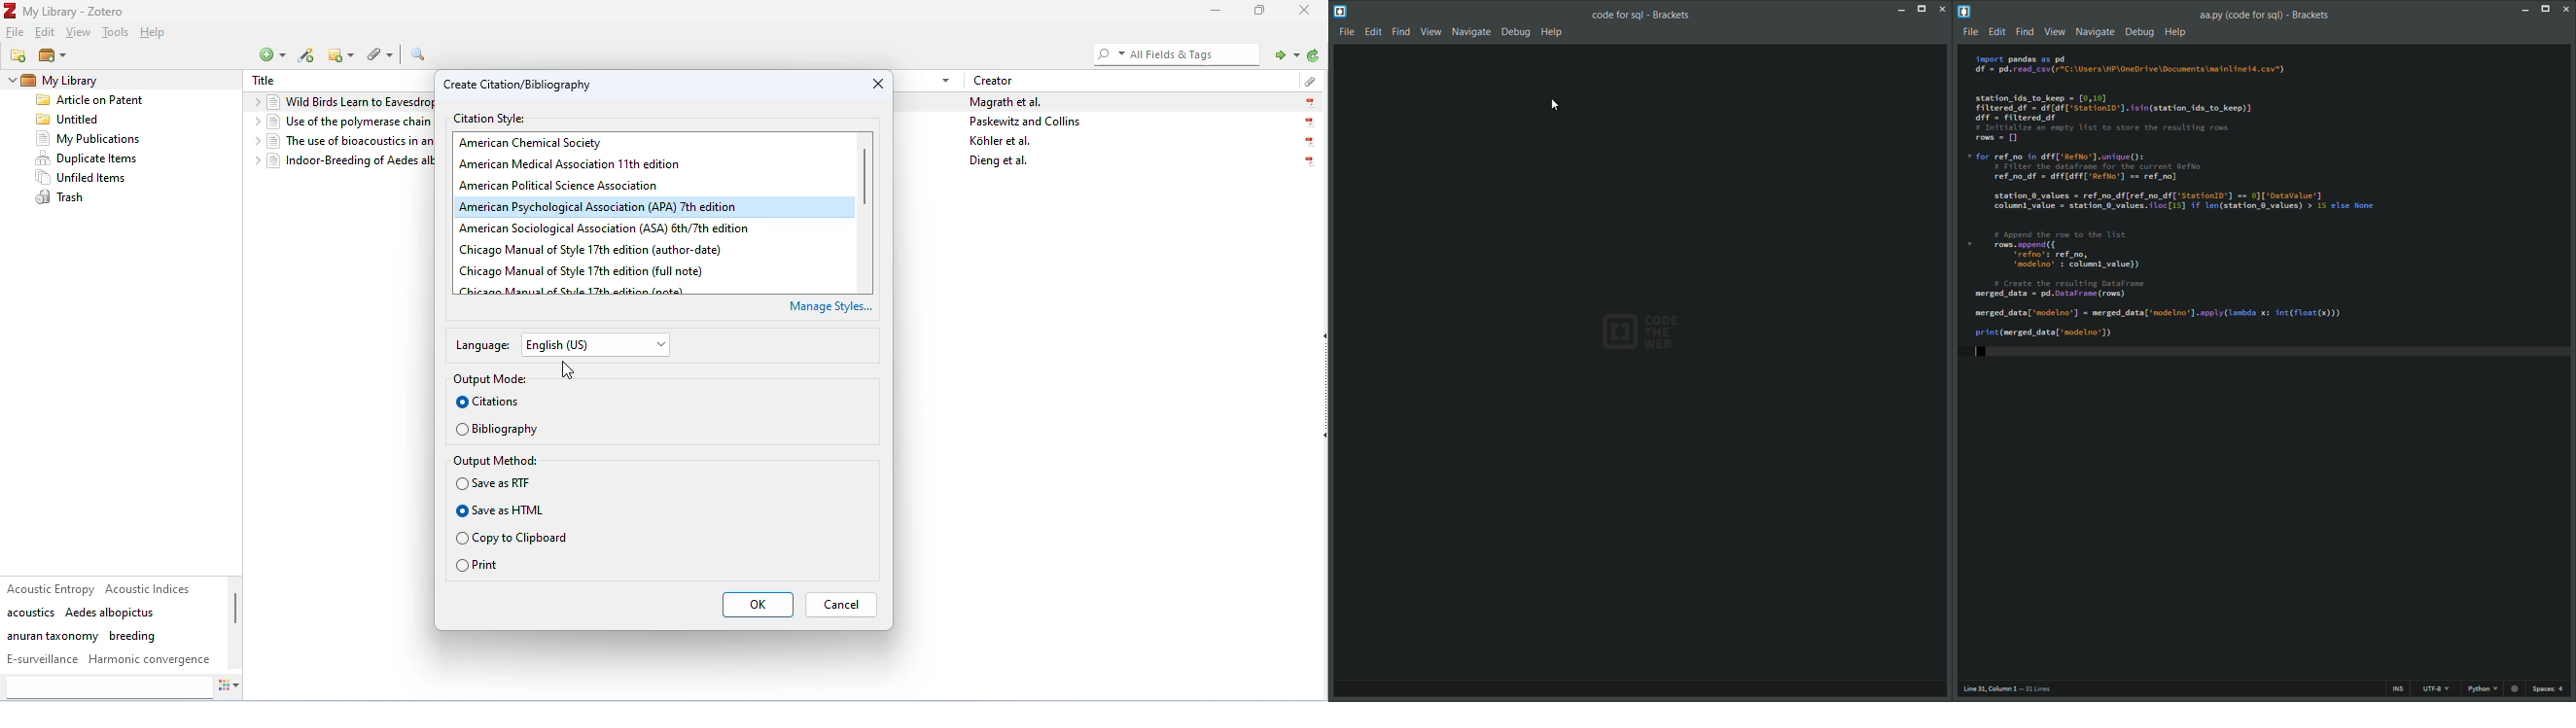 This screenshot has width=2576, height=728. Describe the element at coordinates (583, 270) in the screenshot. I see `chicago manual of style 17th edition (full note)` at that location.